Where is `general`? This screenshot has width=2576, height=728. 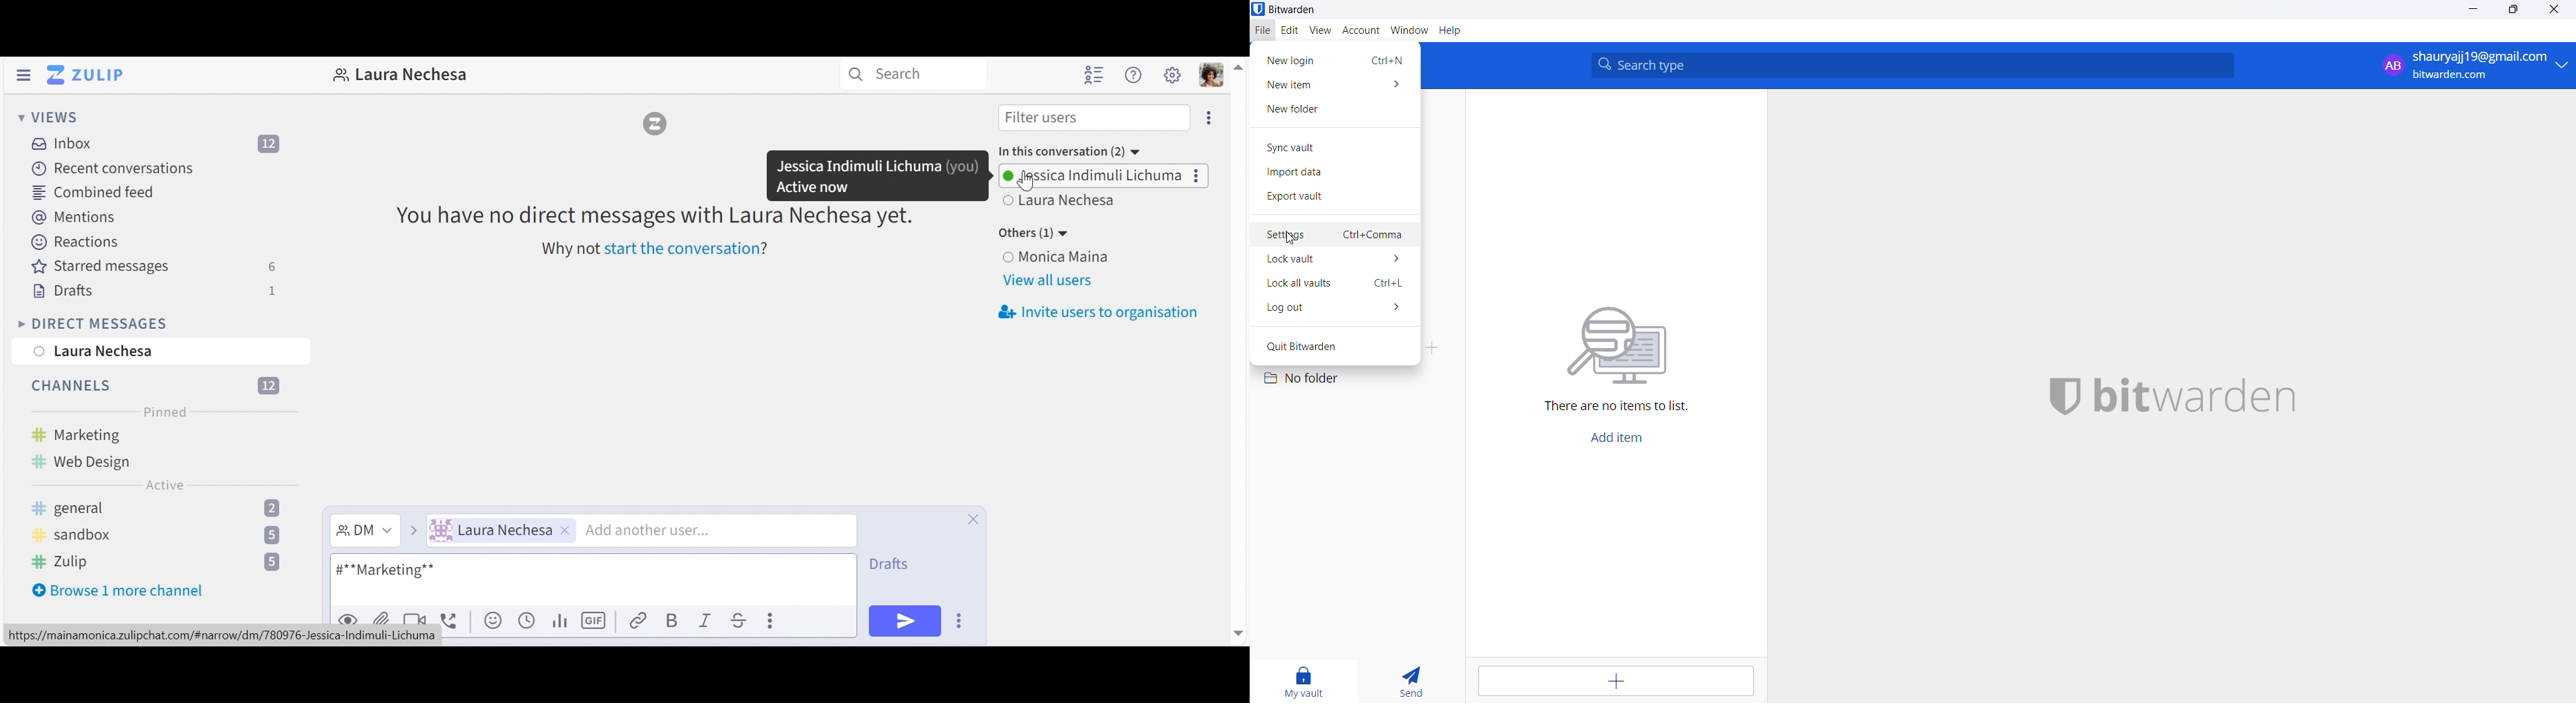 general is located at coordinates (163, 508).